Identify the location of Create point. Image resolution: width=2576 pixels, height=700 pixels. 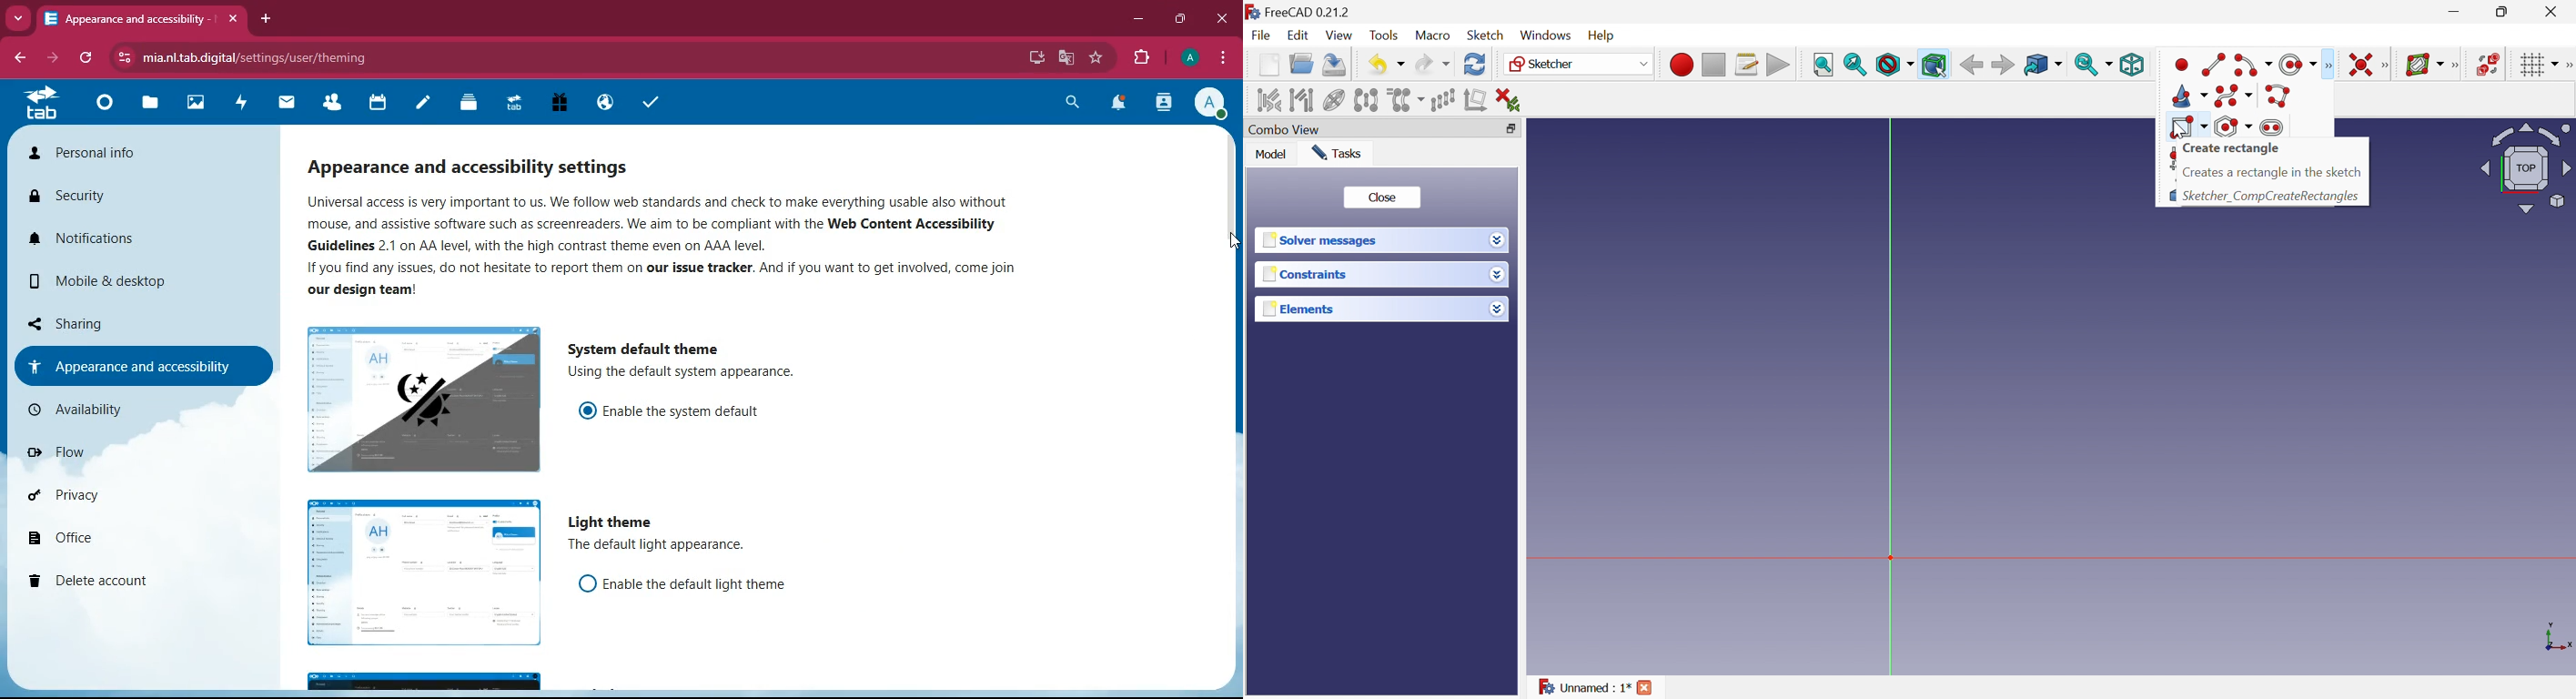
(2181, 65).